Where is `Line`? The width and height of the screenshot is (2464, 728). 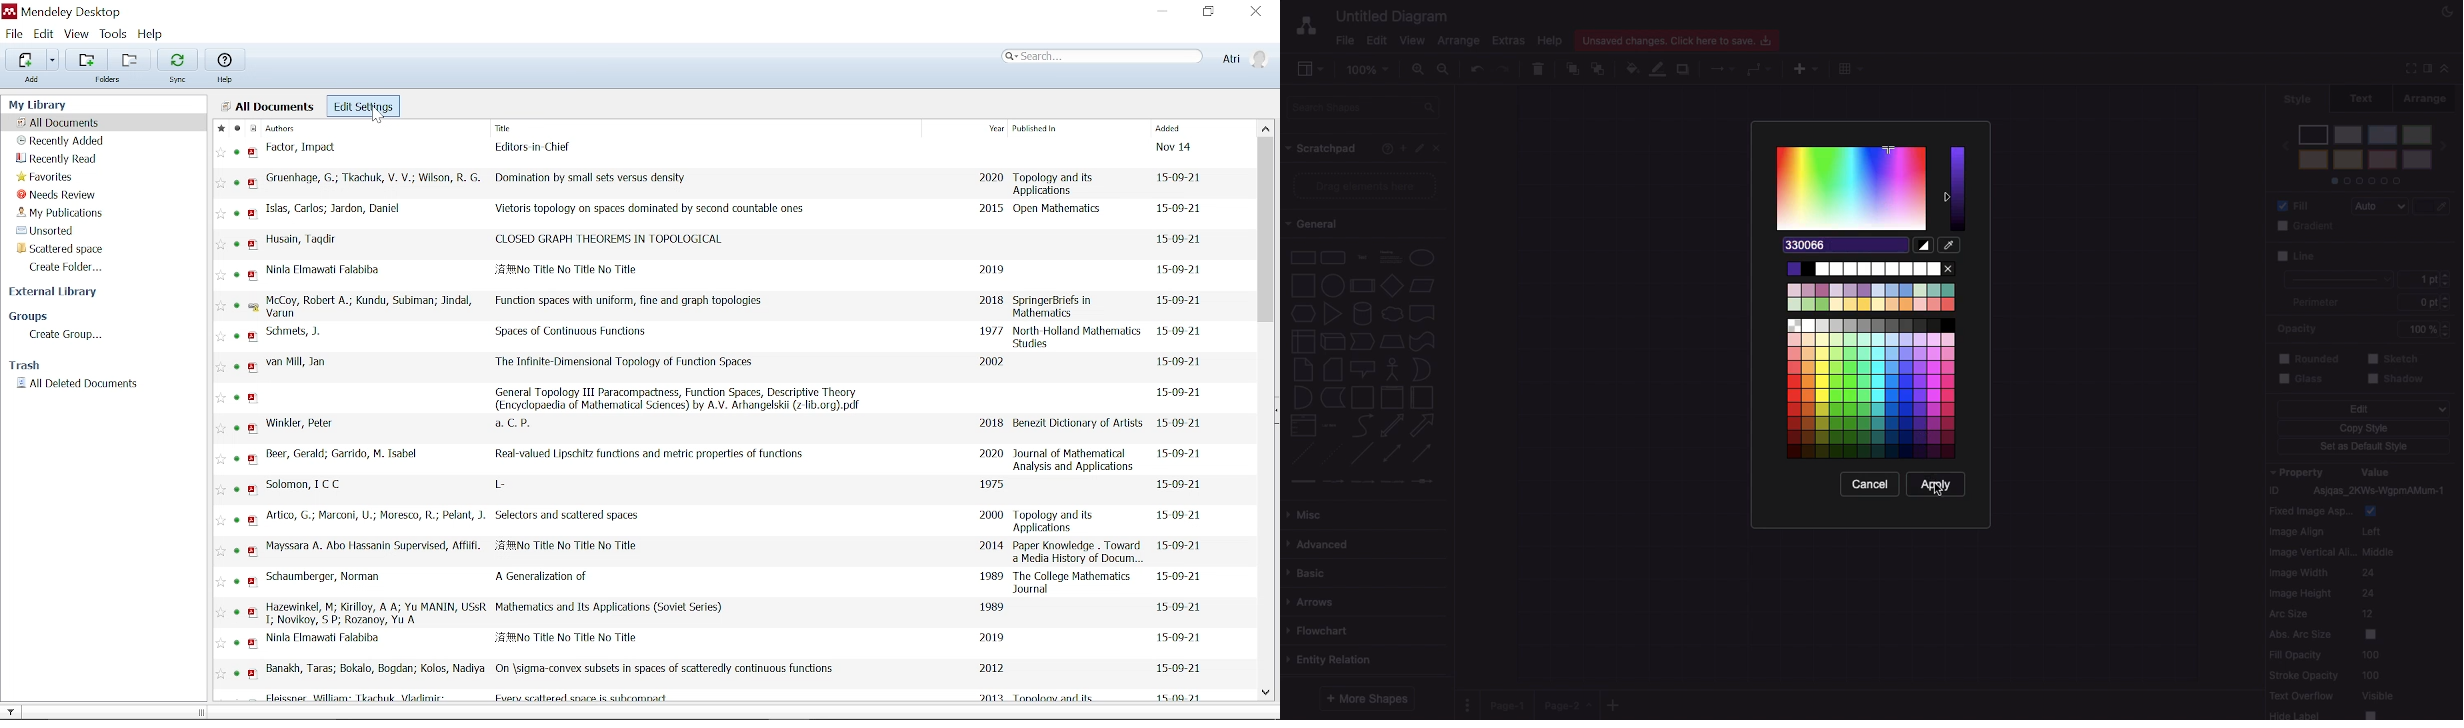
Line is located at coordinates (2334, 267).